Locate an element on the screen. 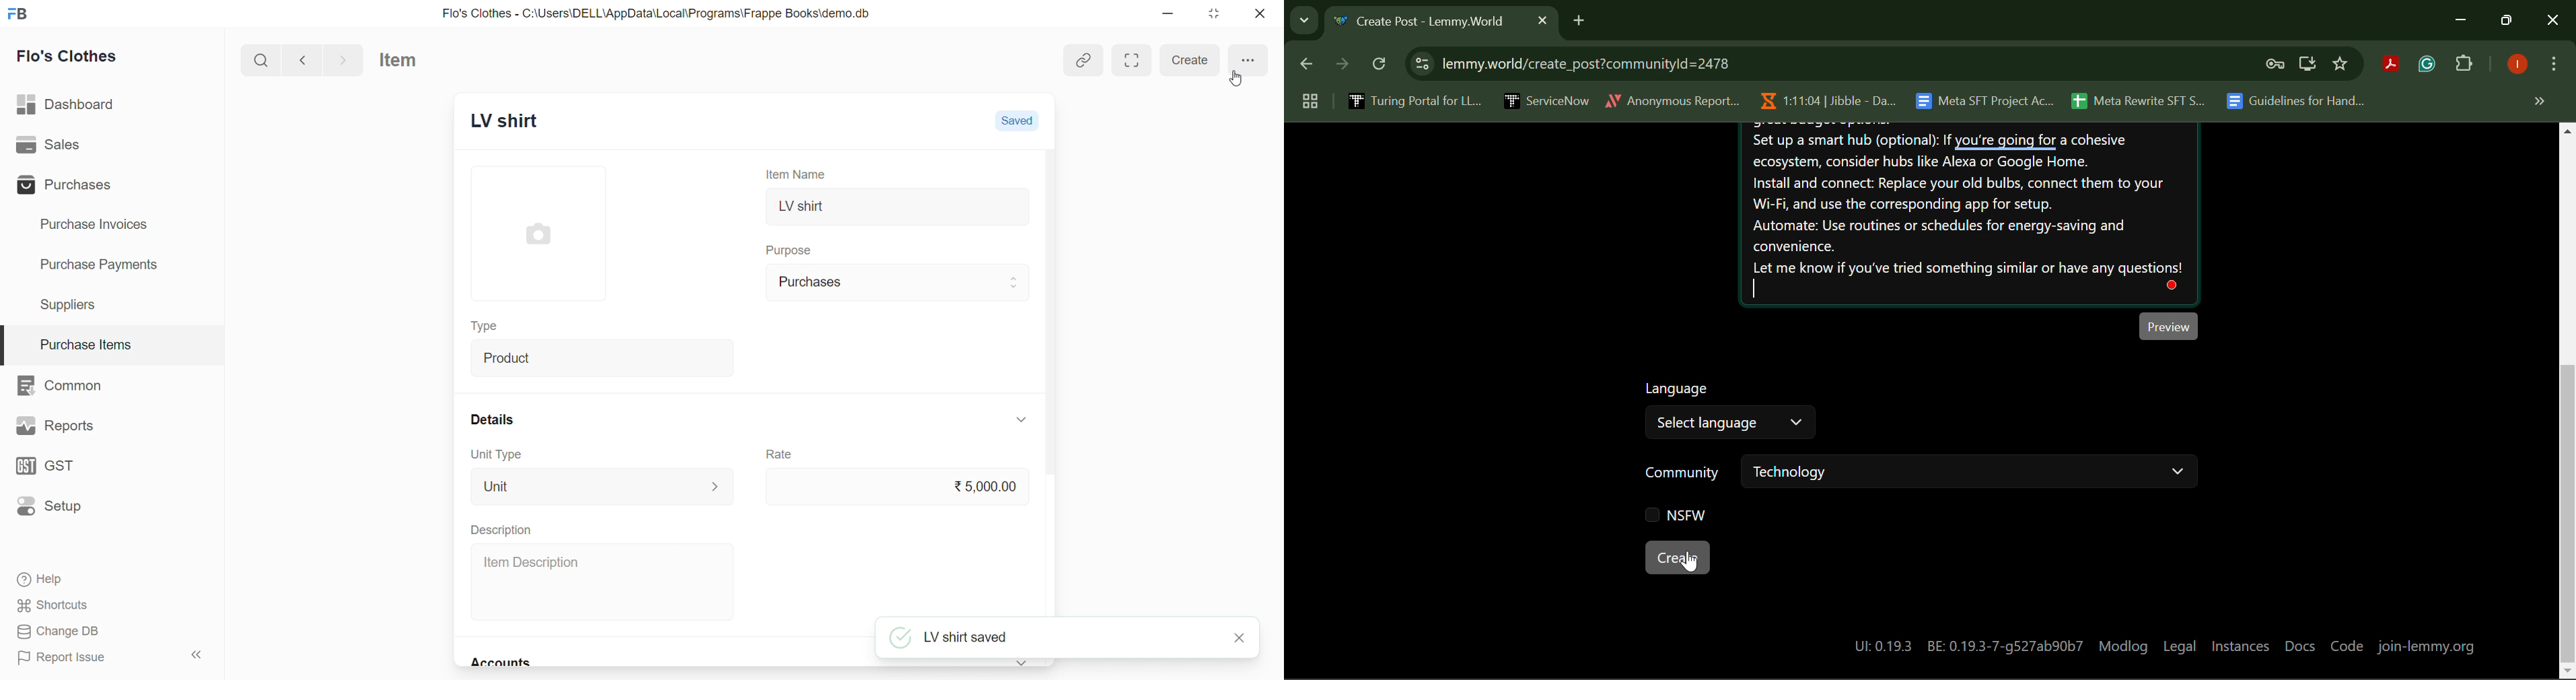 The image size is (2576, 700). LV shirt saved is located at coordinates (1053, 639).